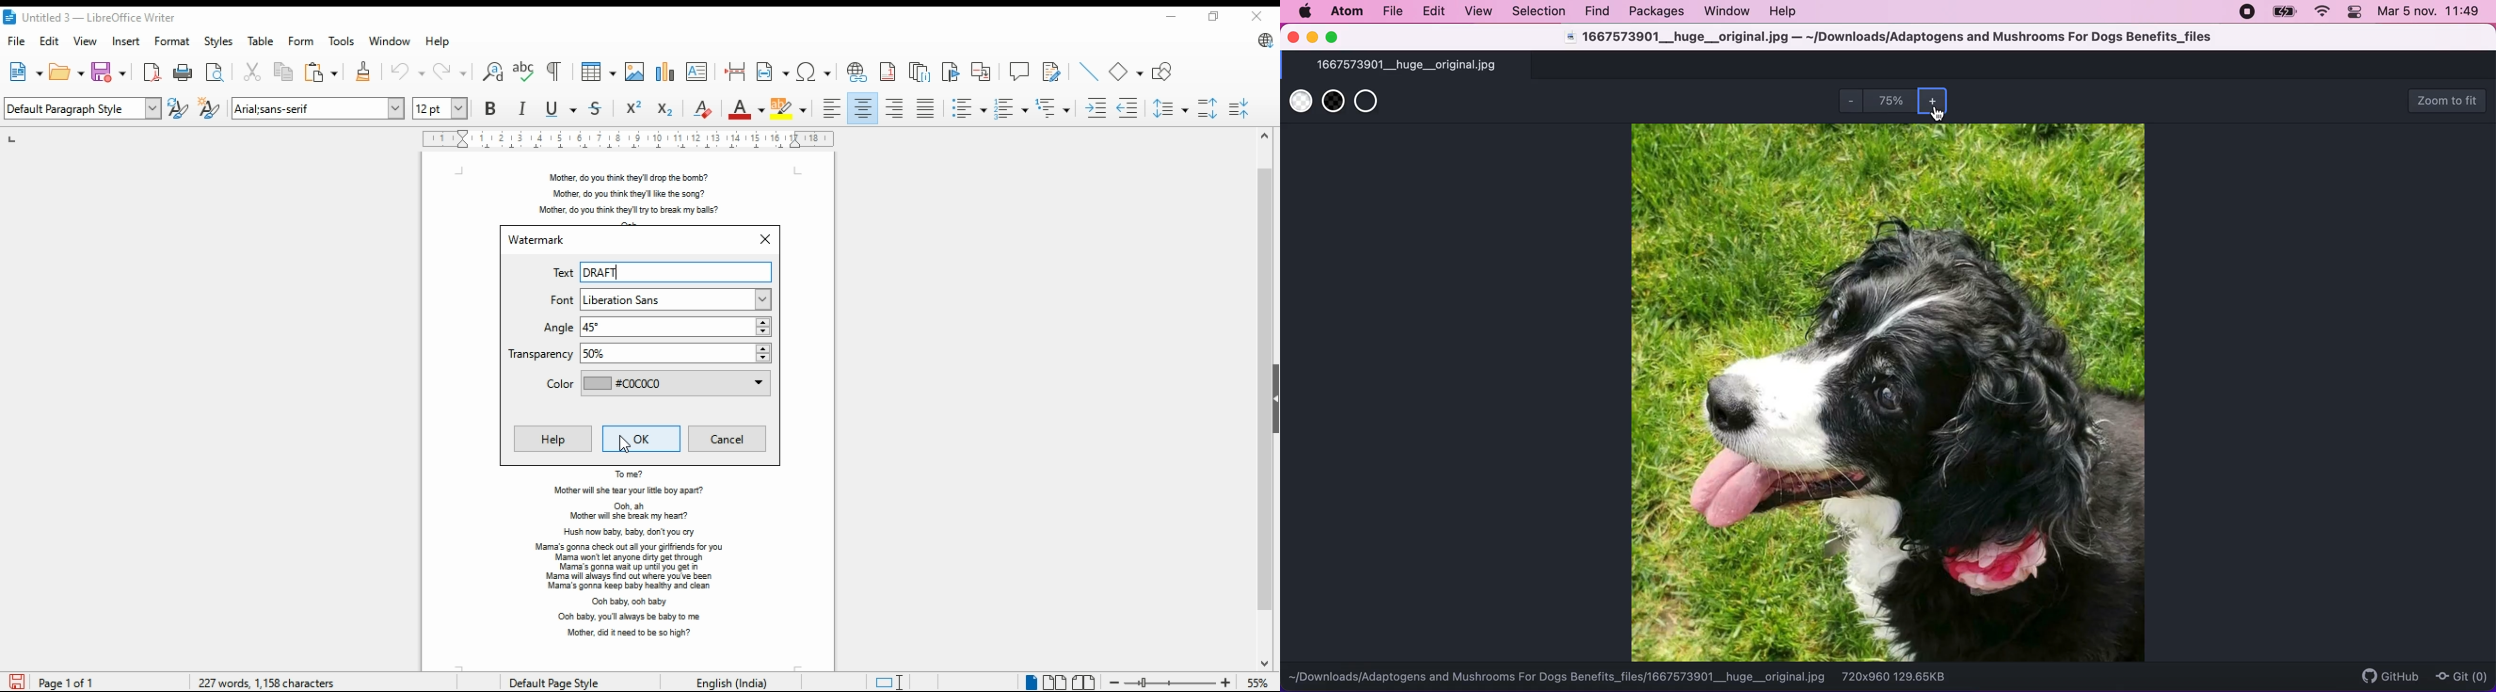  What do you see at coordinates (920, 73) in the screenshot?
I see `insert endnote` at bounding box center [920, 73].